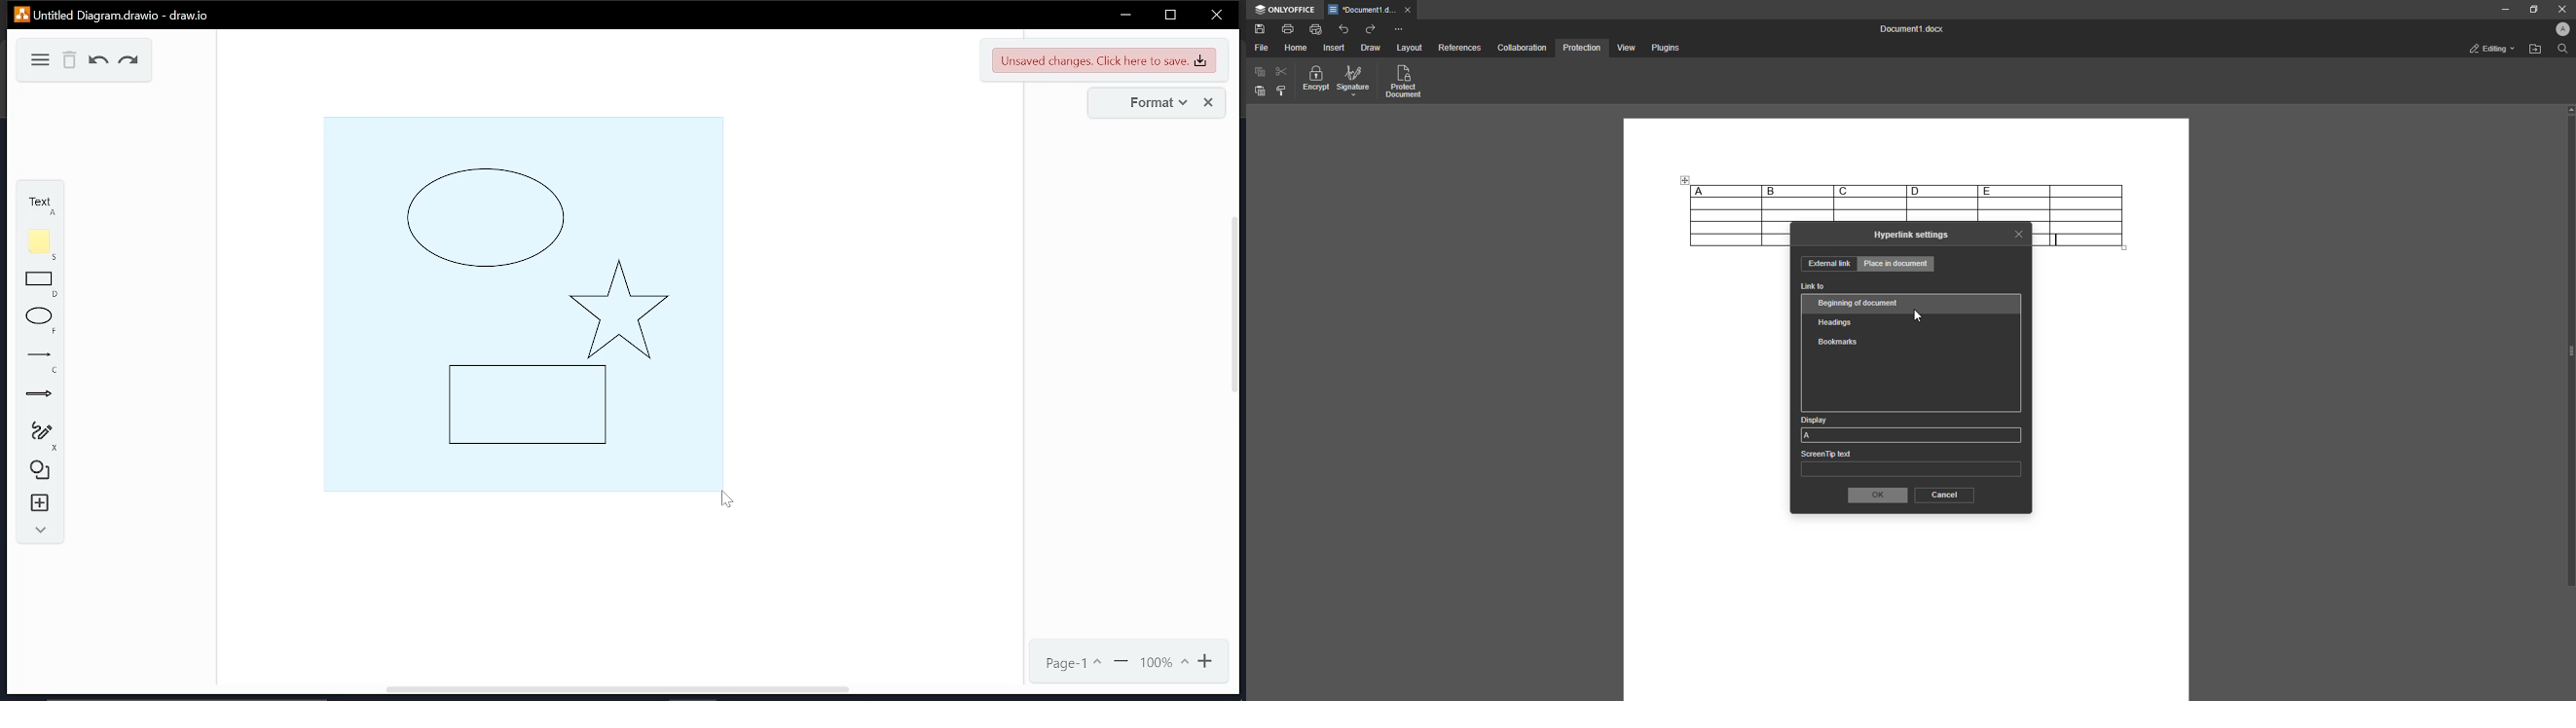  I want to click on Editing, so click(2488, 48).